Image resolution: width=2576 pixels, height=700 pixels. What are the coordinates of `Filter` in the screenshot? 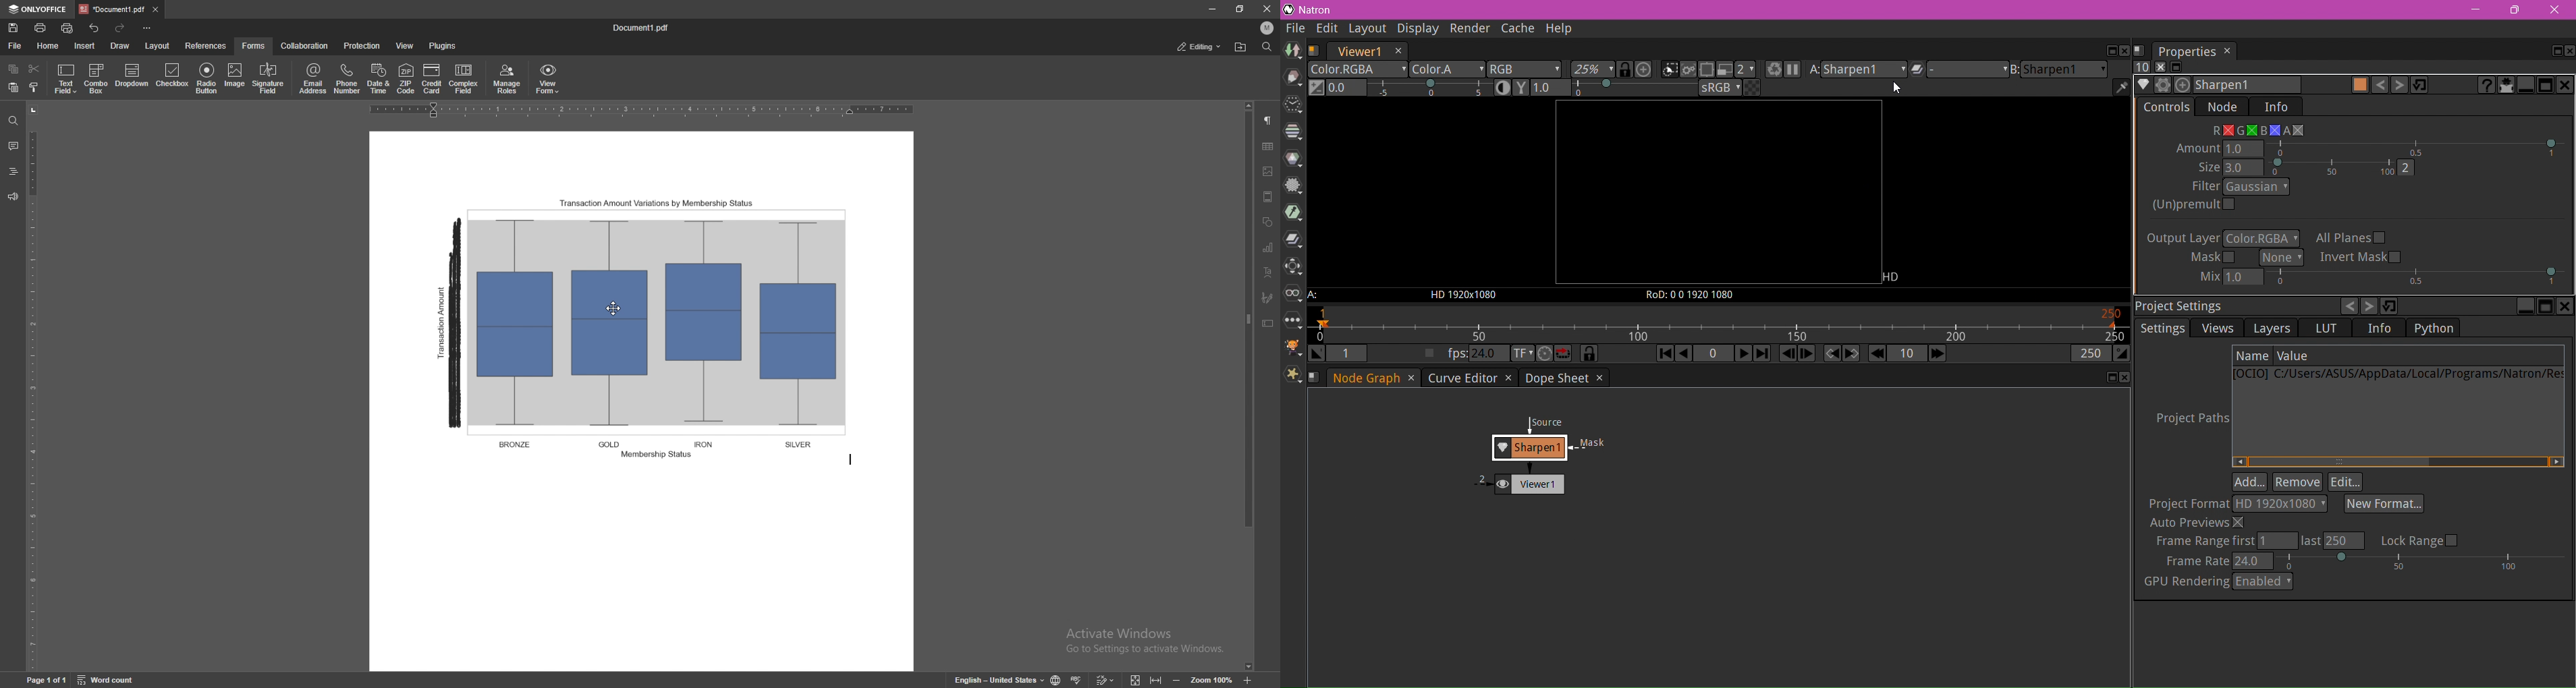 It's located at (1293, 187).